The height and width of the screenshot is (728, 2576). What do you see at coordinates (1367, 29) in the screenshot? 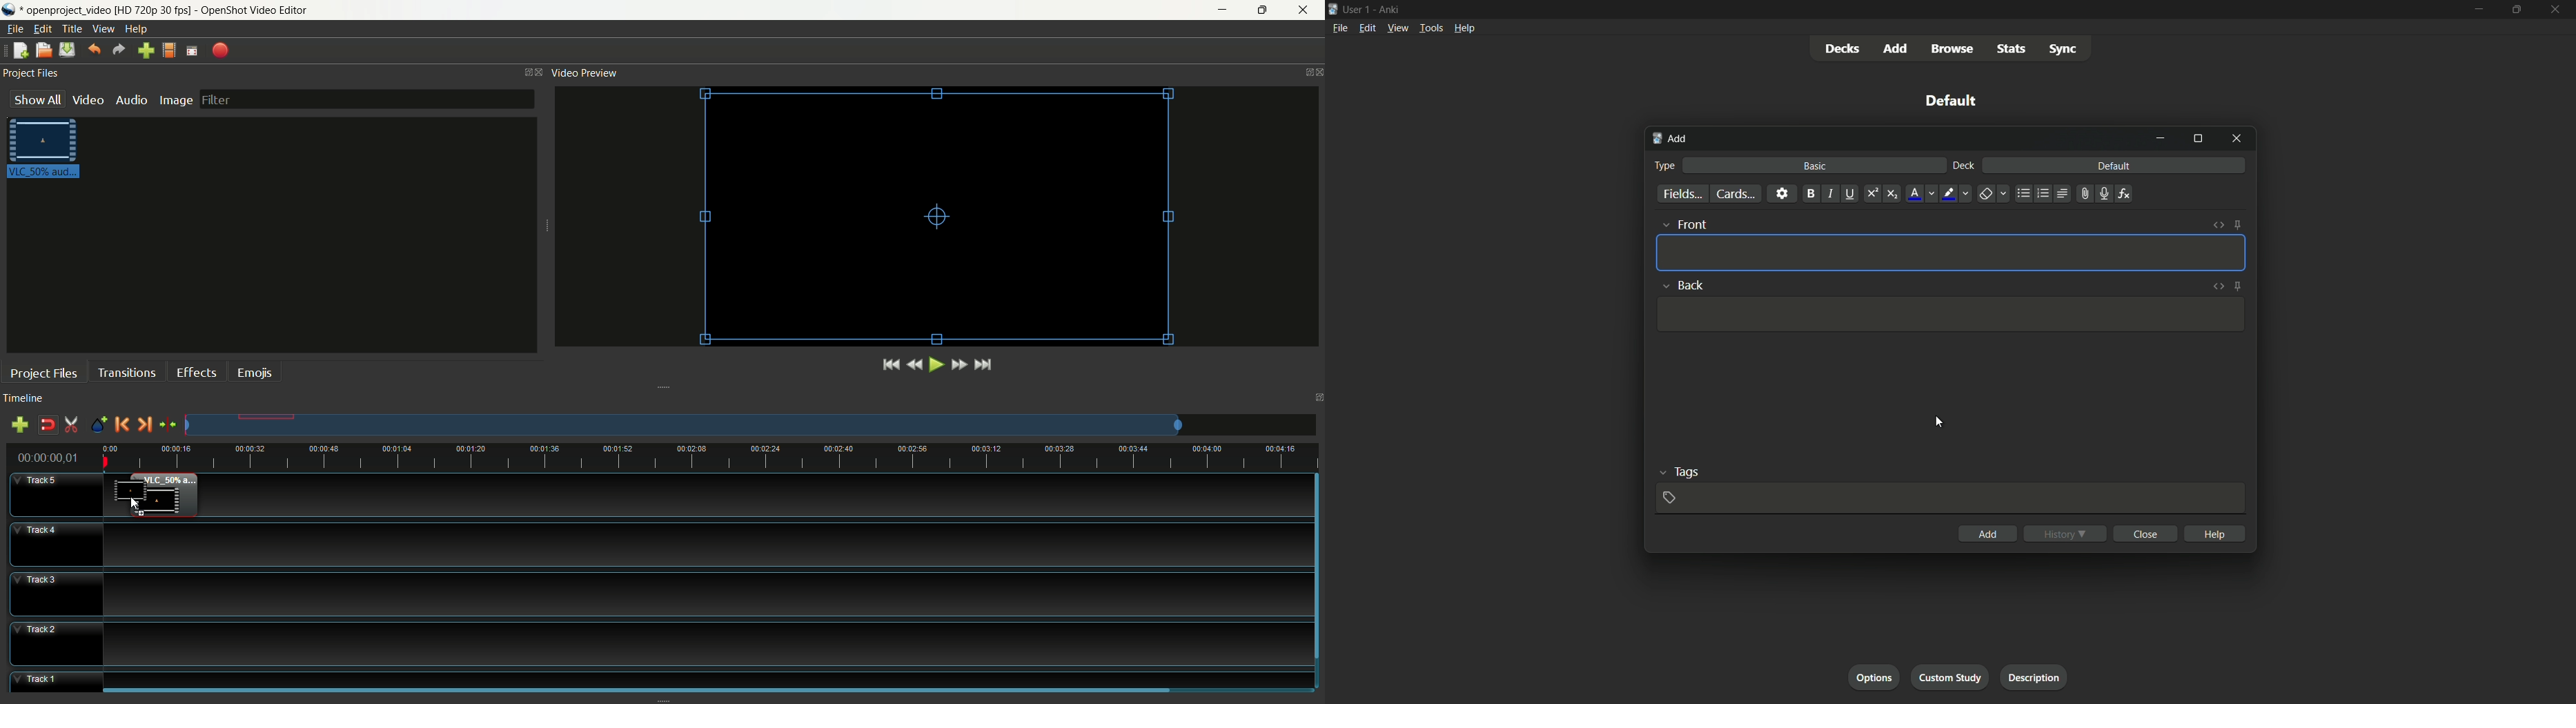
I see `edit` at bounding box center [1367, 29].